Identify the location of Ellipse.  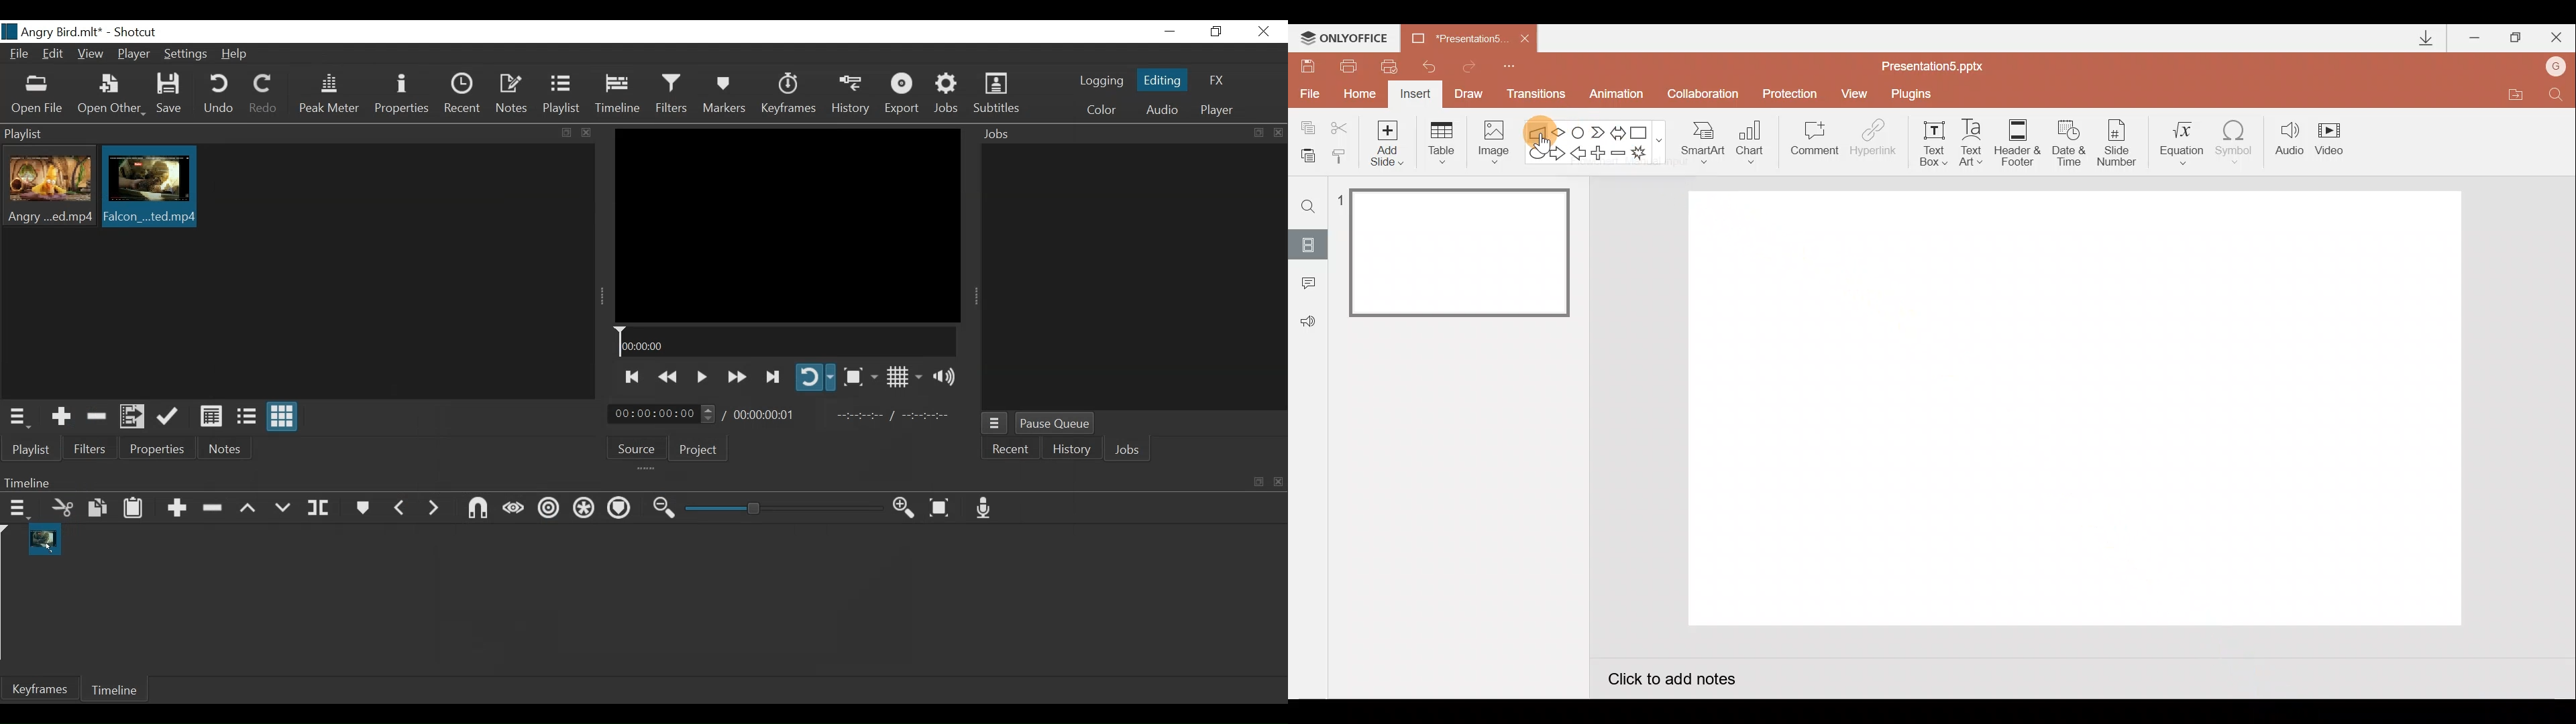
(1534, 154).